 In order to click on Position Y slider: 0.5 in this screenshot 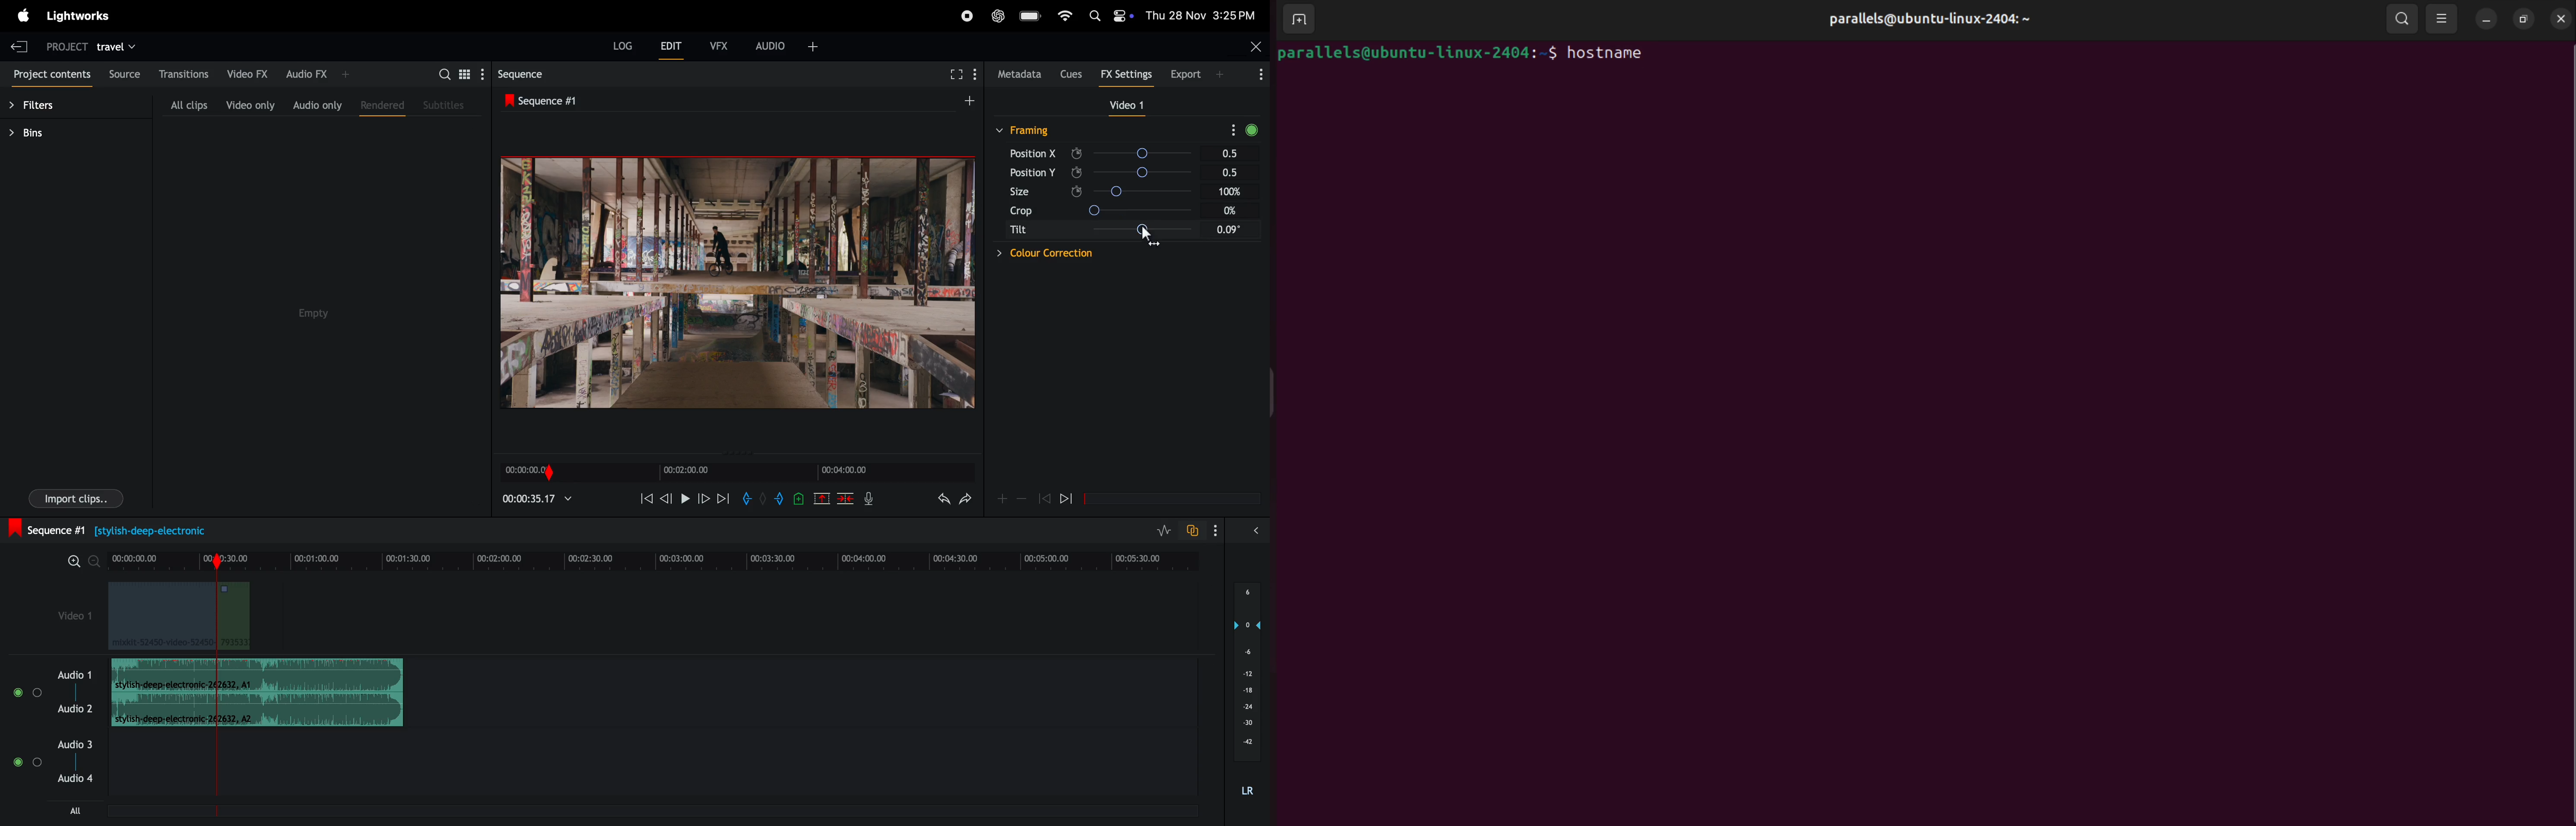, I will do `click(1171, 171)`.